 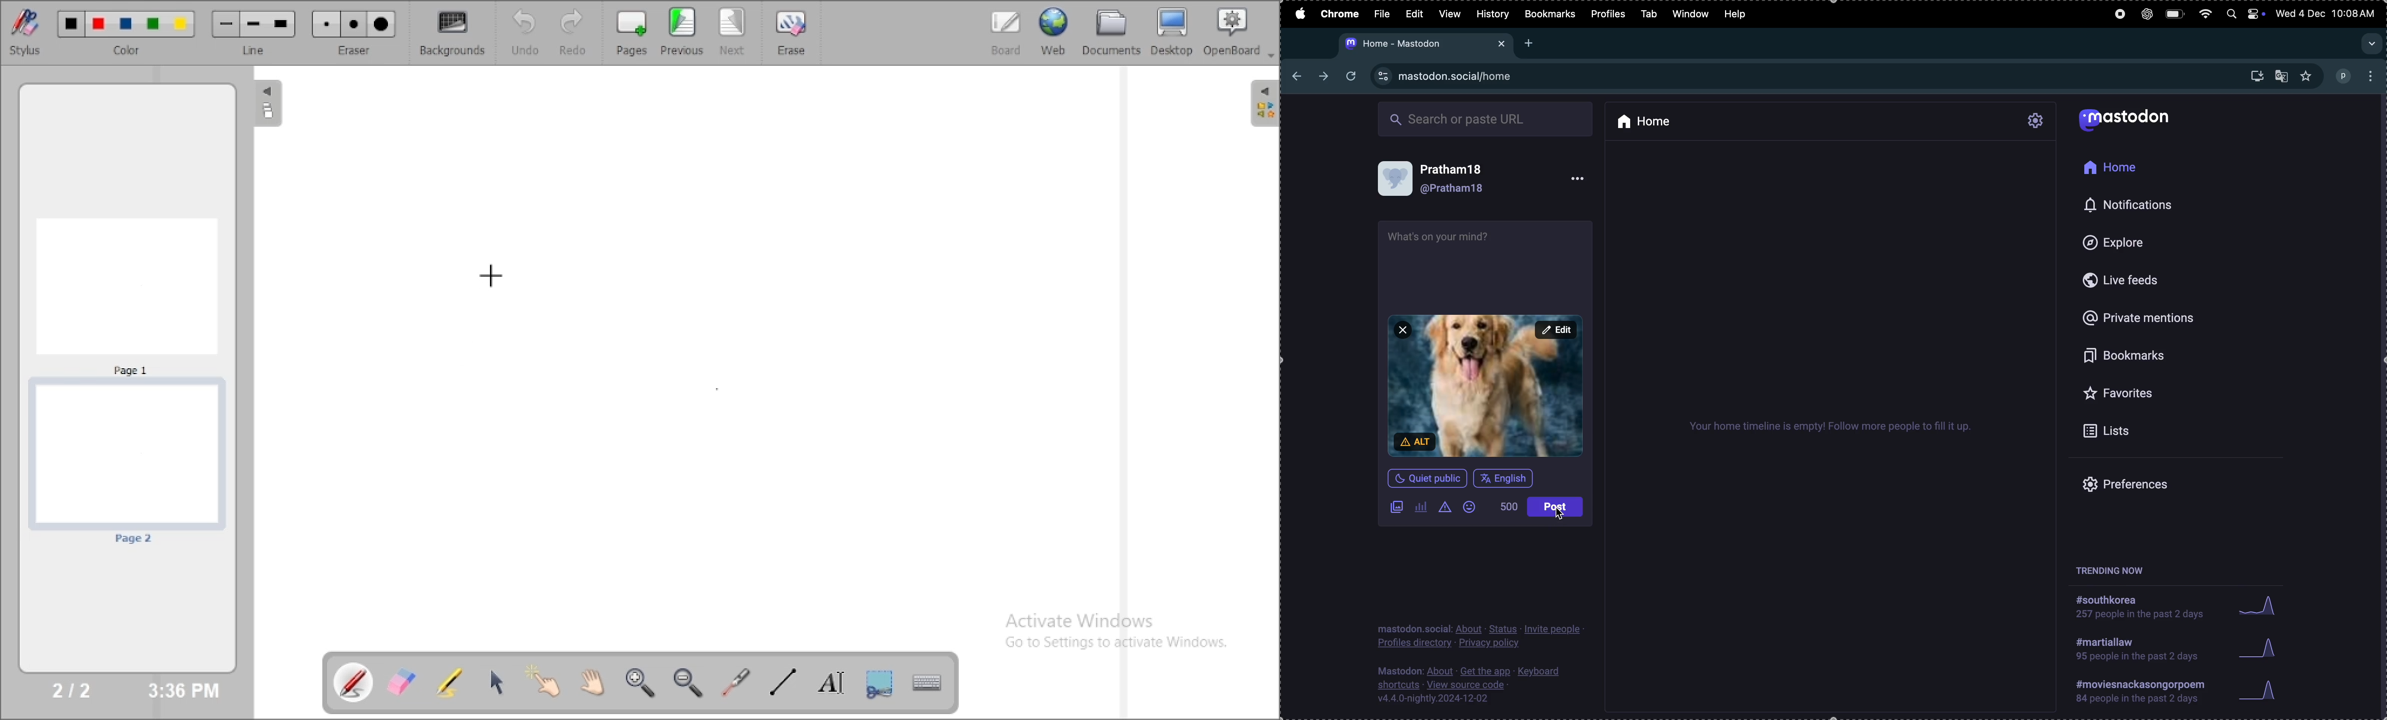 What do you see at coordinates (1122, 634) in the screenshot?
I see `Activate Windows
Go to Settings to activate Windows.` at bounding box center [1122, 634].